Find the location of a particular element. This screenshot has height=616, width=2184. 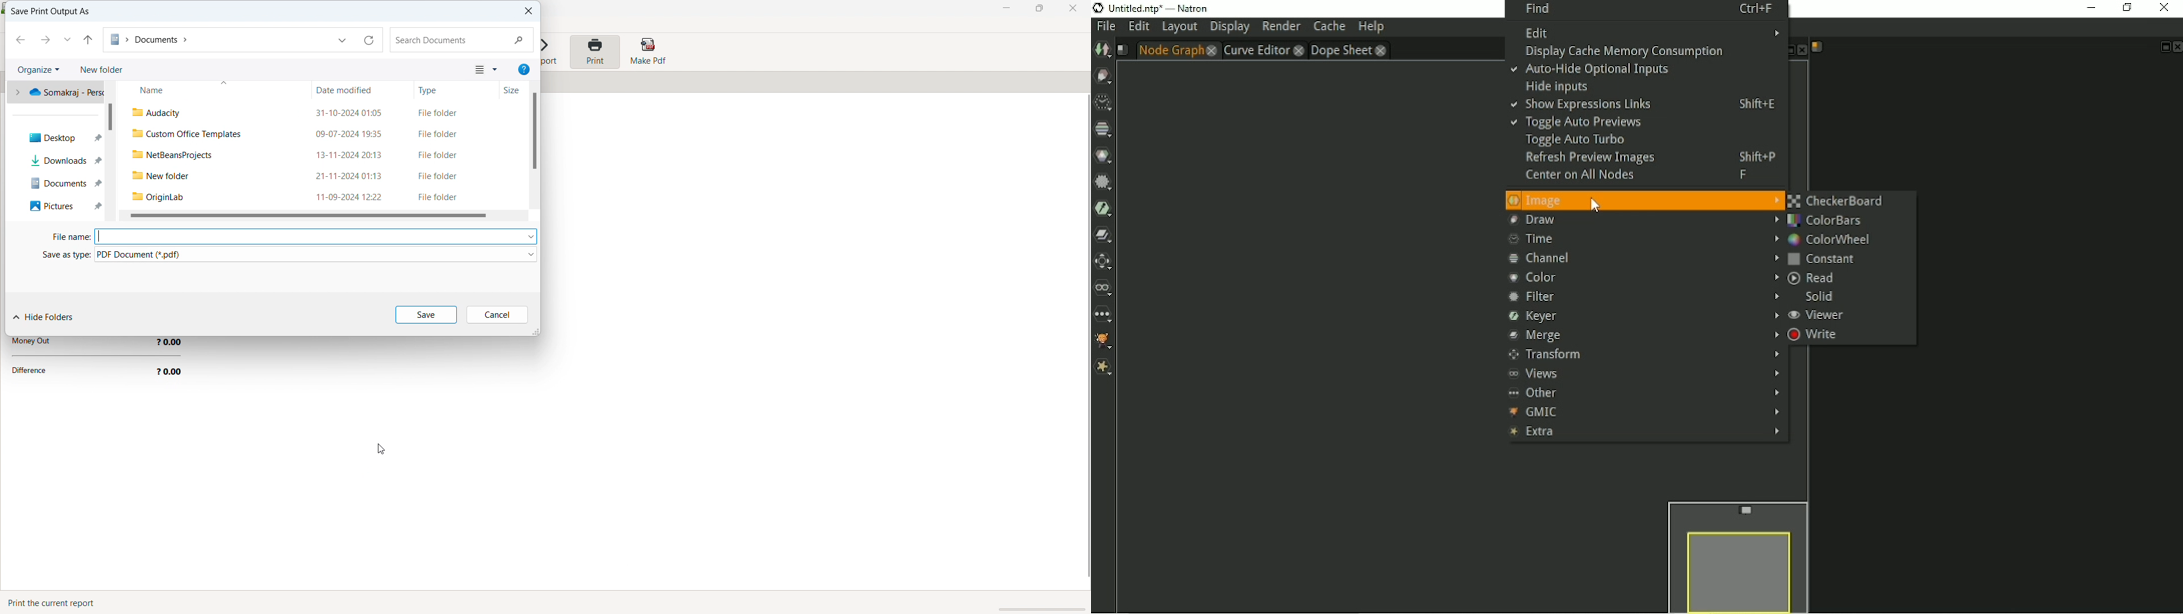

Save as type: is located at coordinates (55, 255).